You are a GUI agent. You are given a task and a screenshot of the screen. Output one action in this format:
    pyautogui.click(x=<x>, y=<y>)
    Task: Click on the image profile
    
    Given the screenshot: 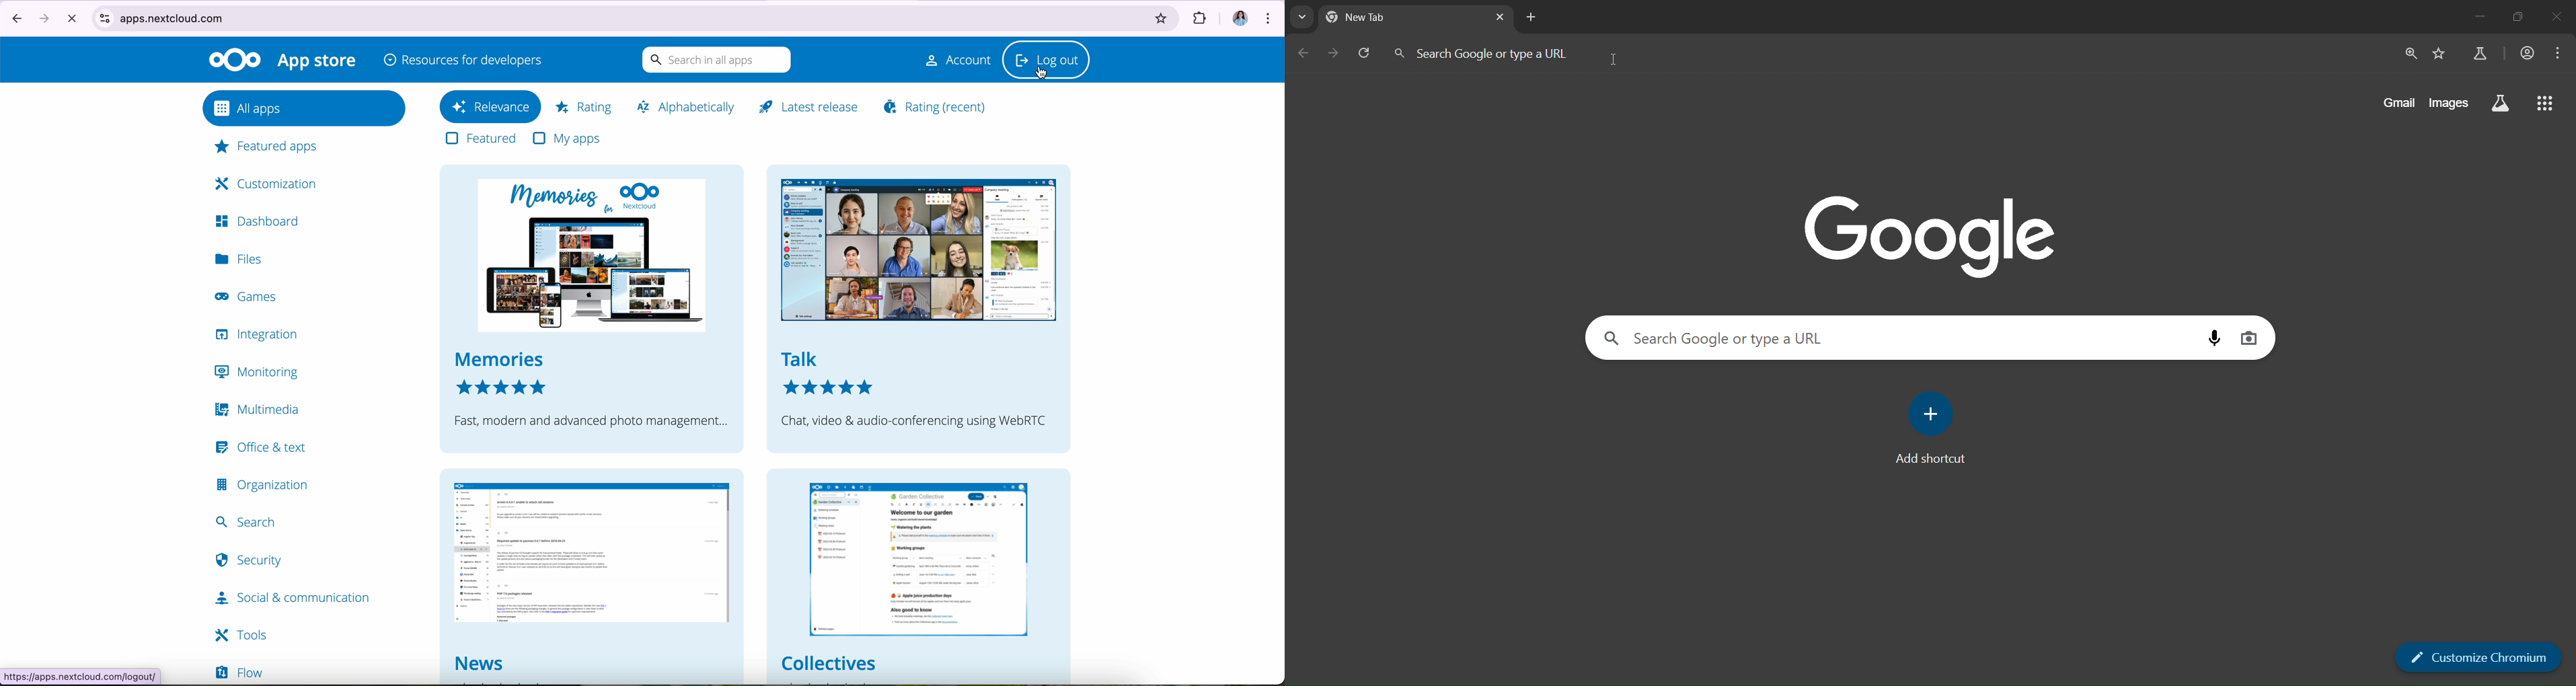 What is the action you would take?
    pyautogui.click(x=1243, y=18)
    